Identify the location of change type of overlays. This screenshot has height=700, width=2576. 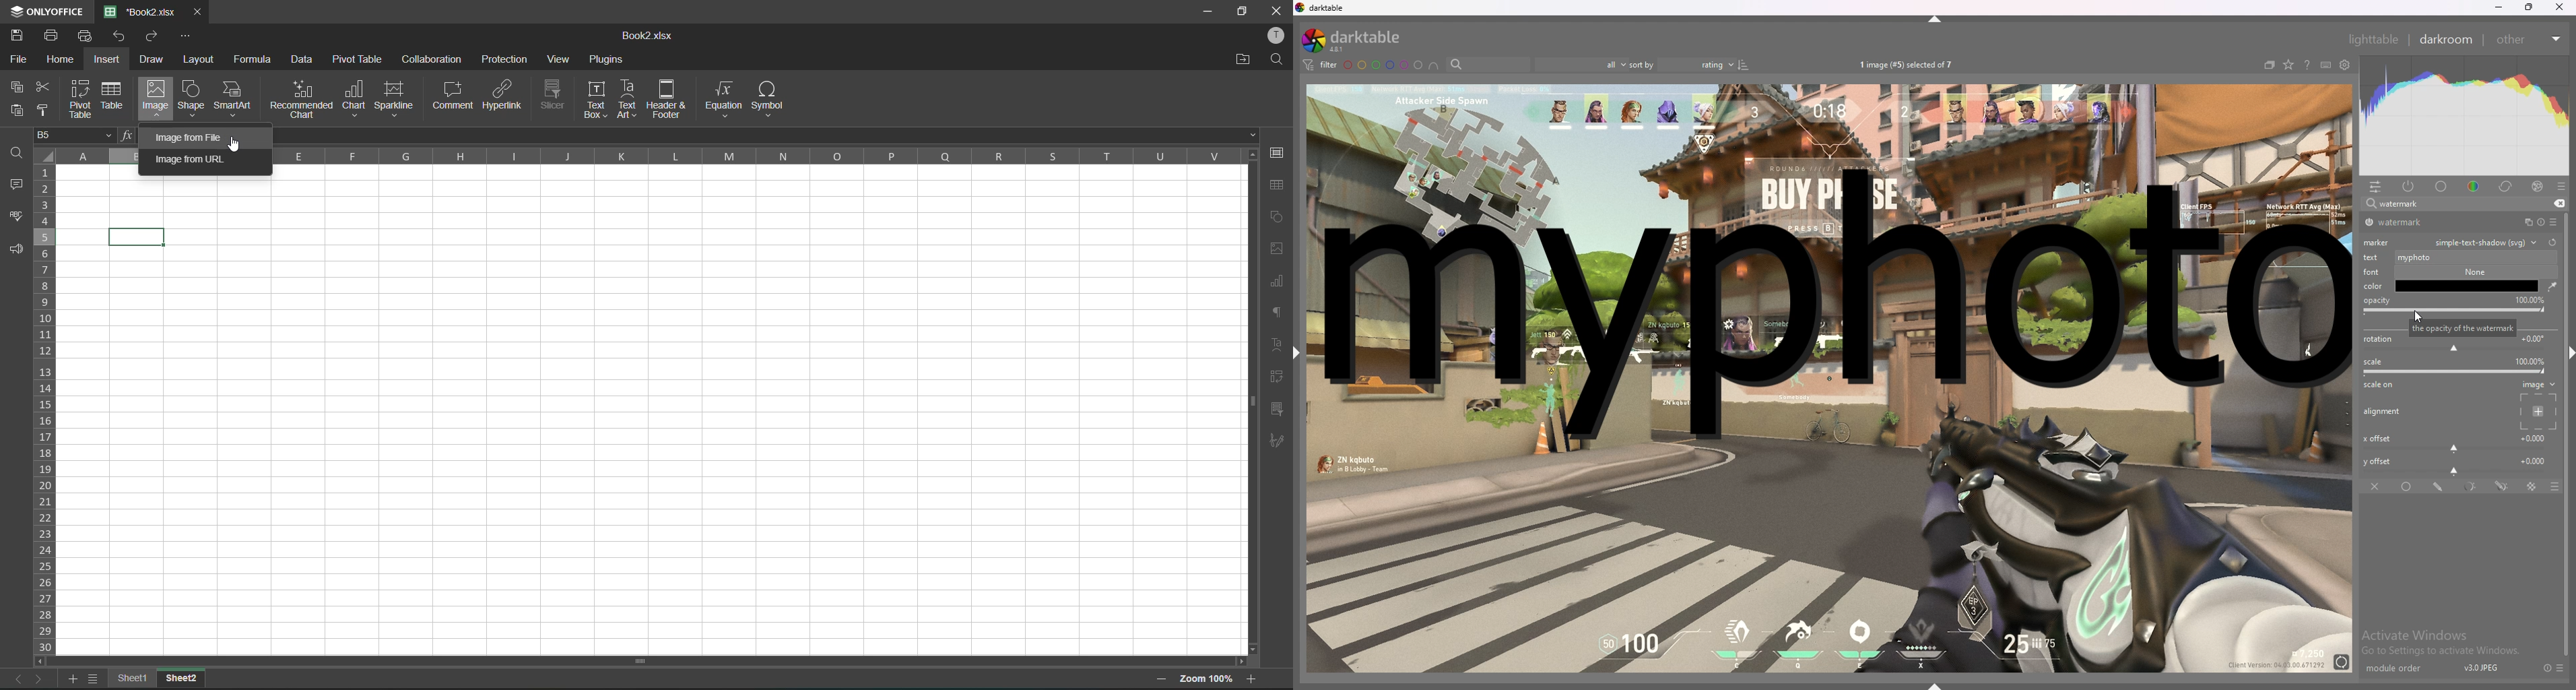
(2288, 66).